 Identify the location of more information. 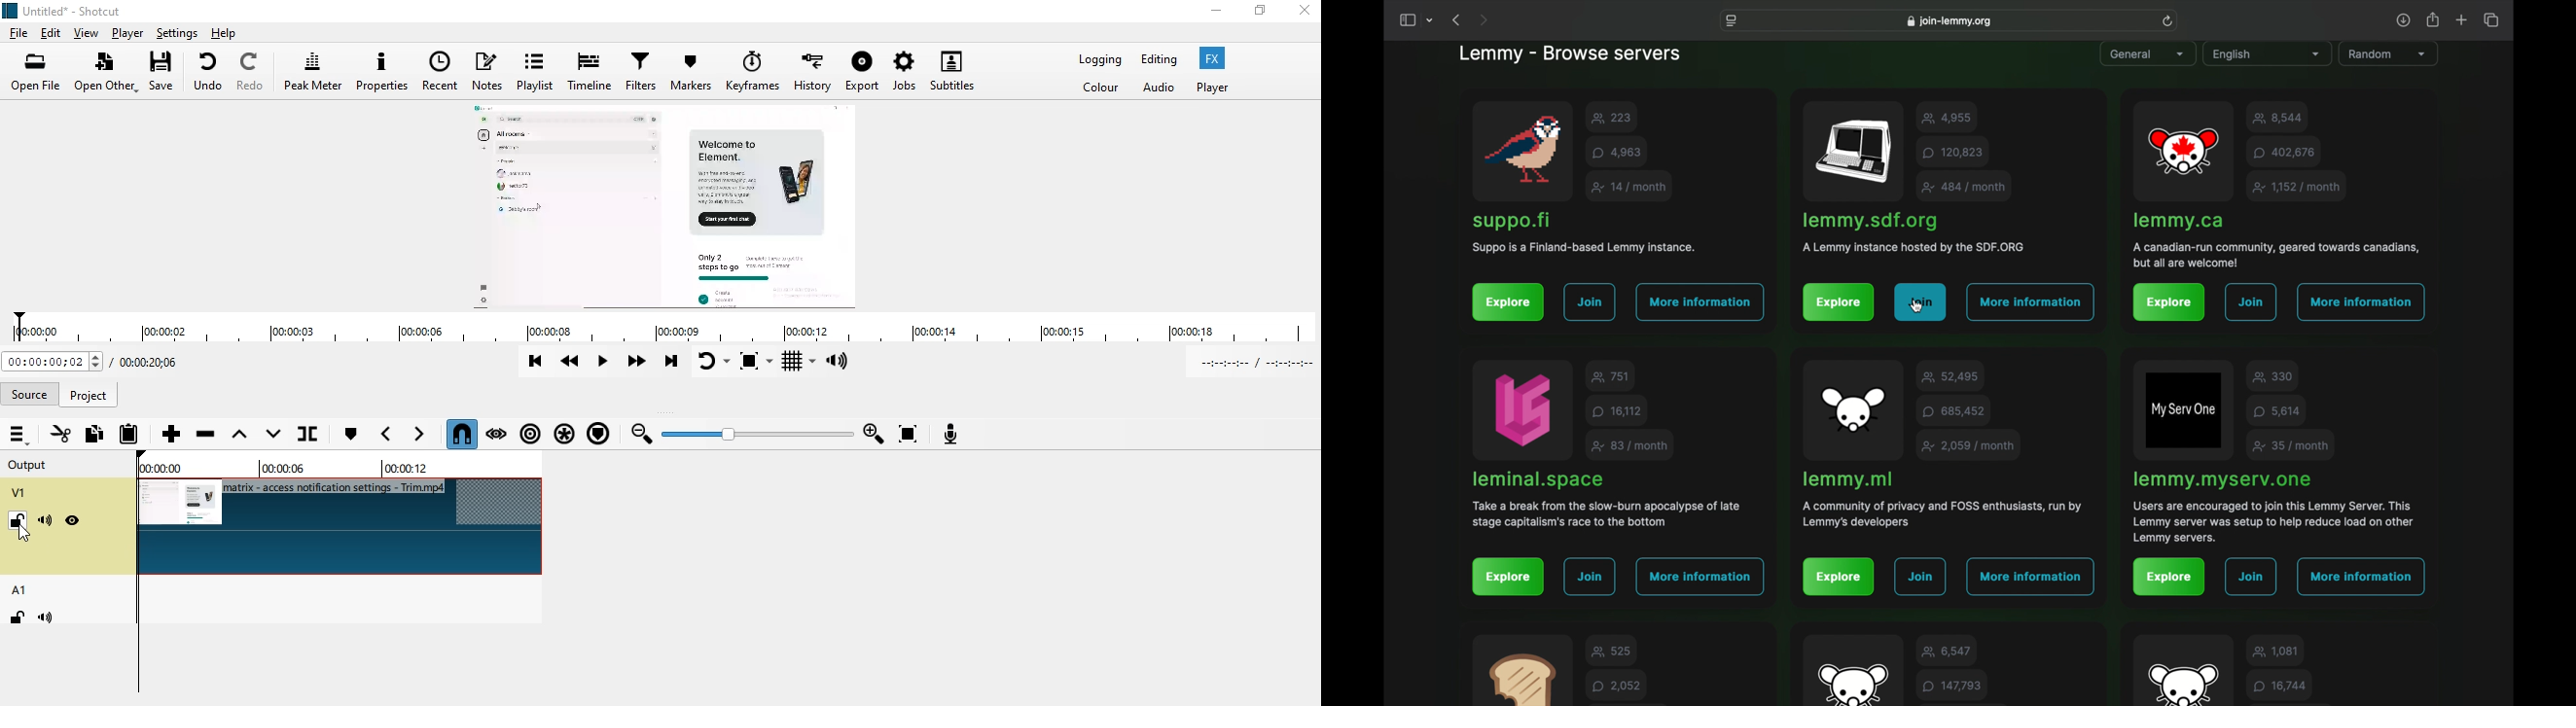
(2030, 577).